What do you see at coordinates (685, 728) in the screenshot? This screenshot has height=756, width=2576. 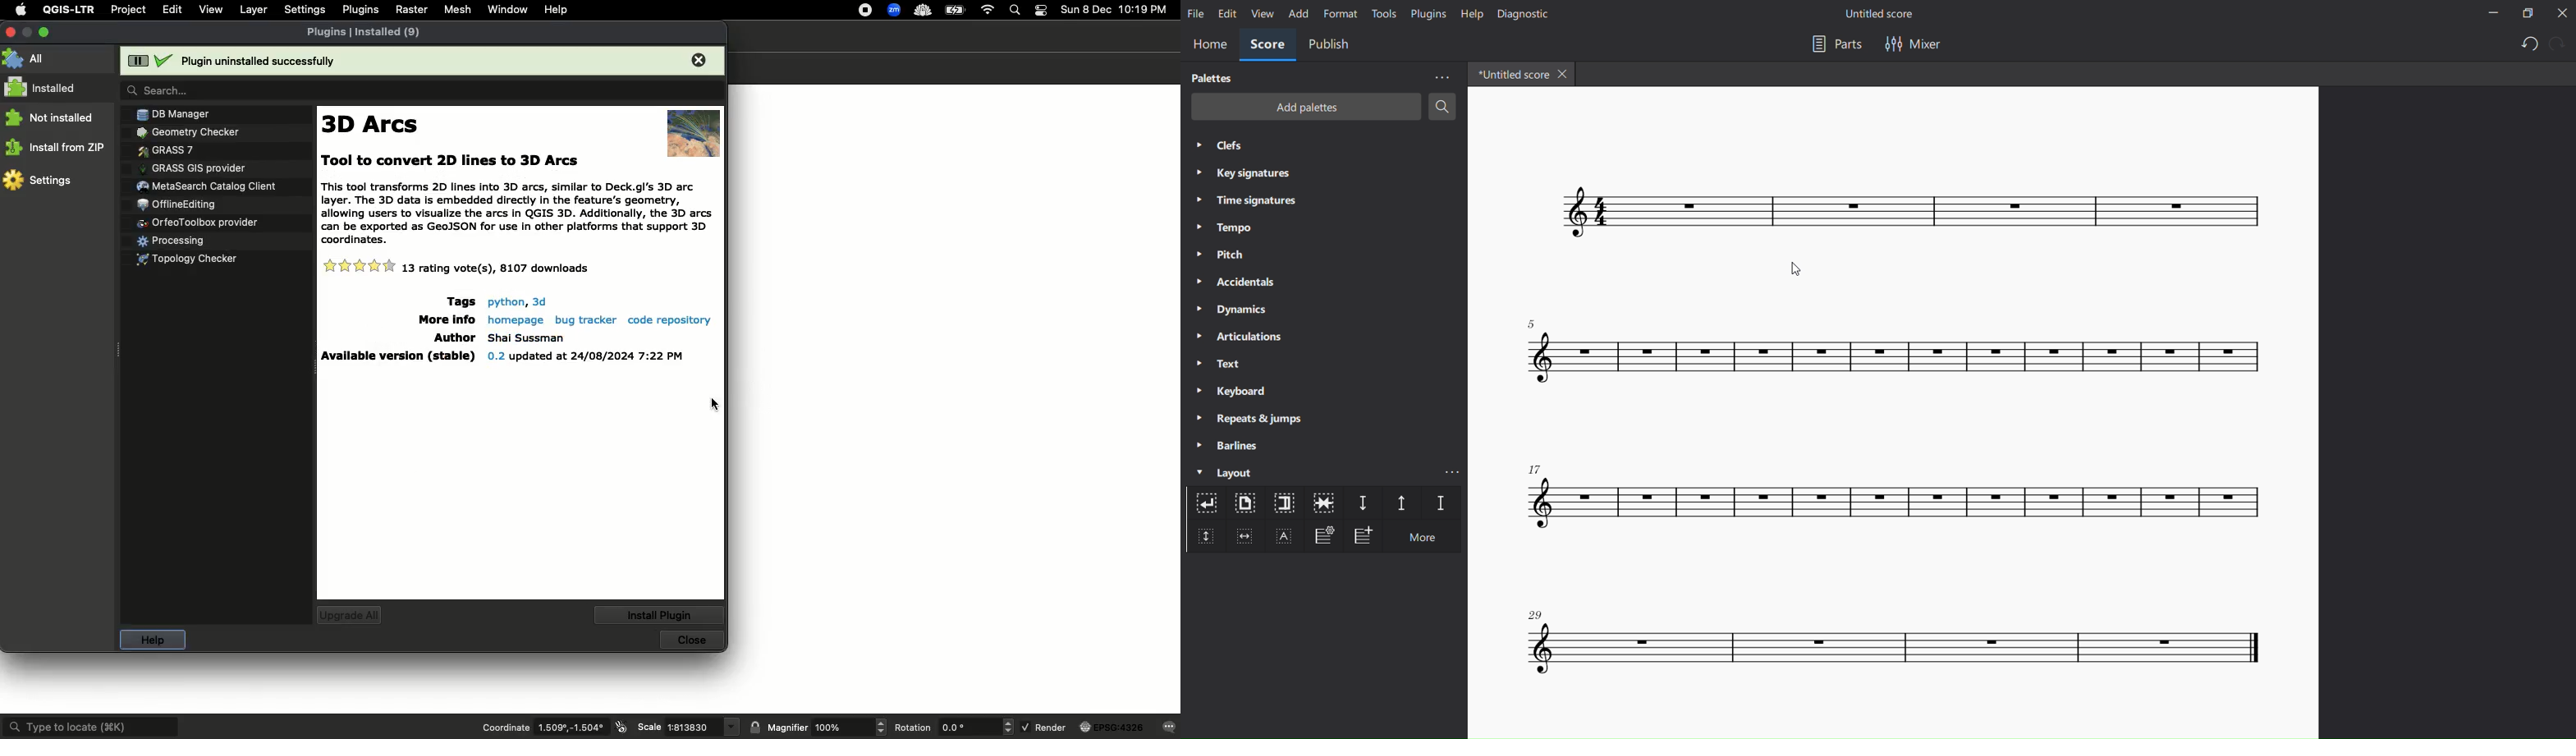 I see `Scale` at bounding box center [685, 728].